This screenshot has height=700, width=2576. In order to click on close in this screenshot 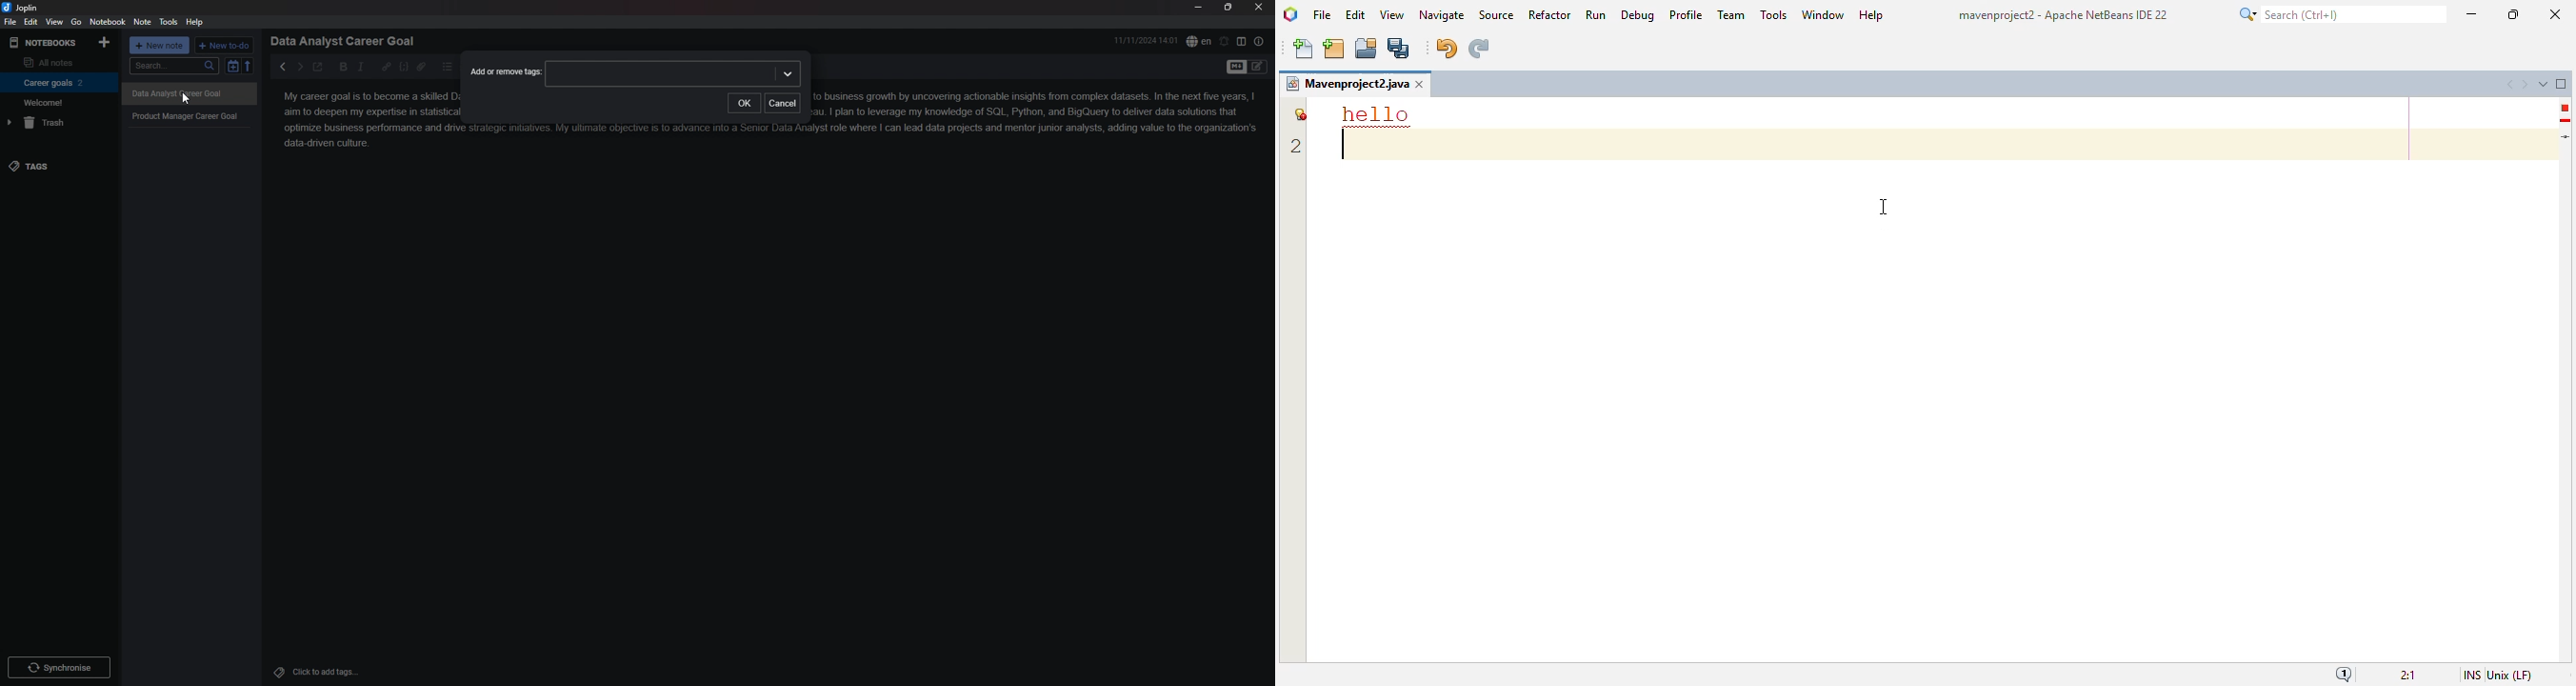, I will do `click(1259, 7)`.